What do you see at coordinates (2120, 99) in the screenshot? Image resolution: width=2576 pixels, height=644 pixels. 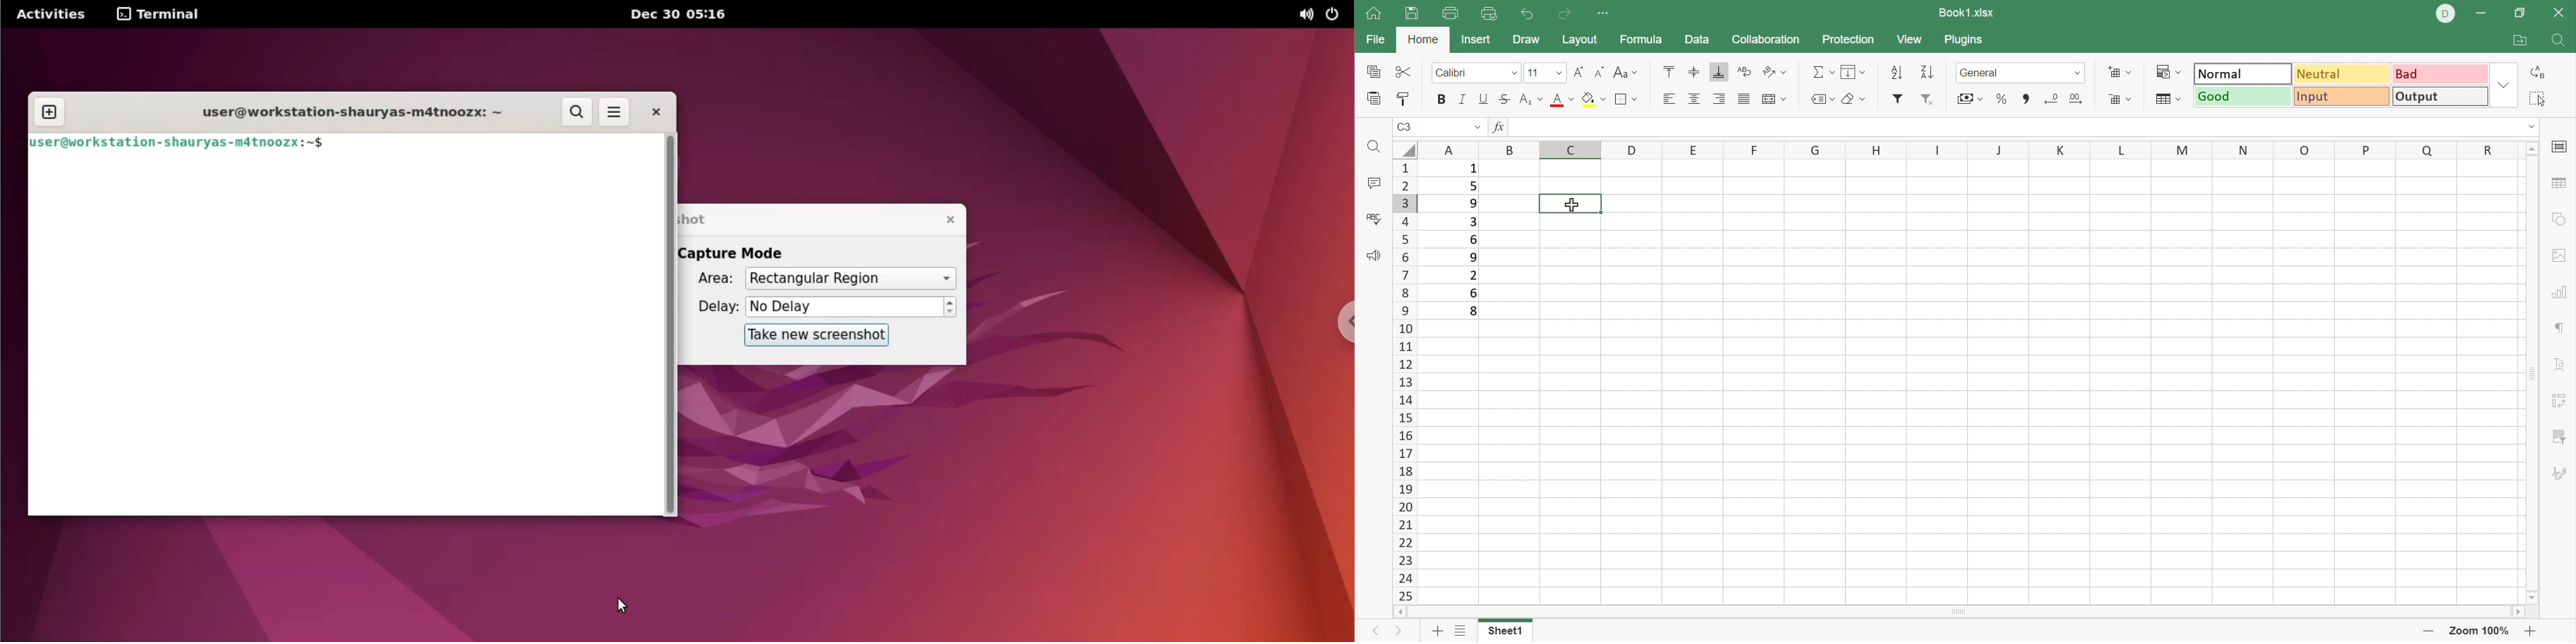 I see `Delete cells` at bounding box center [2120, 99].